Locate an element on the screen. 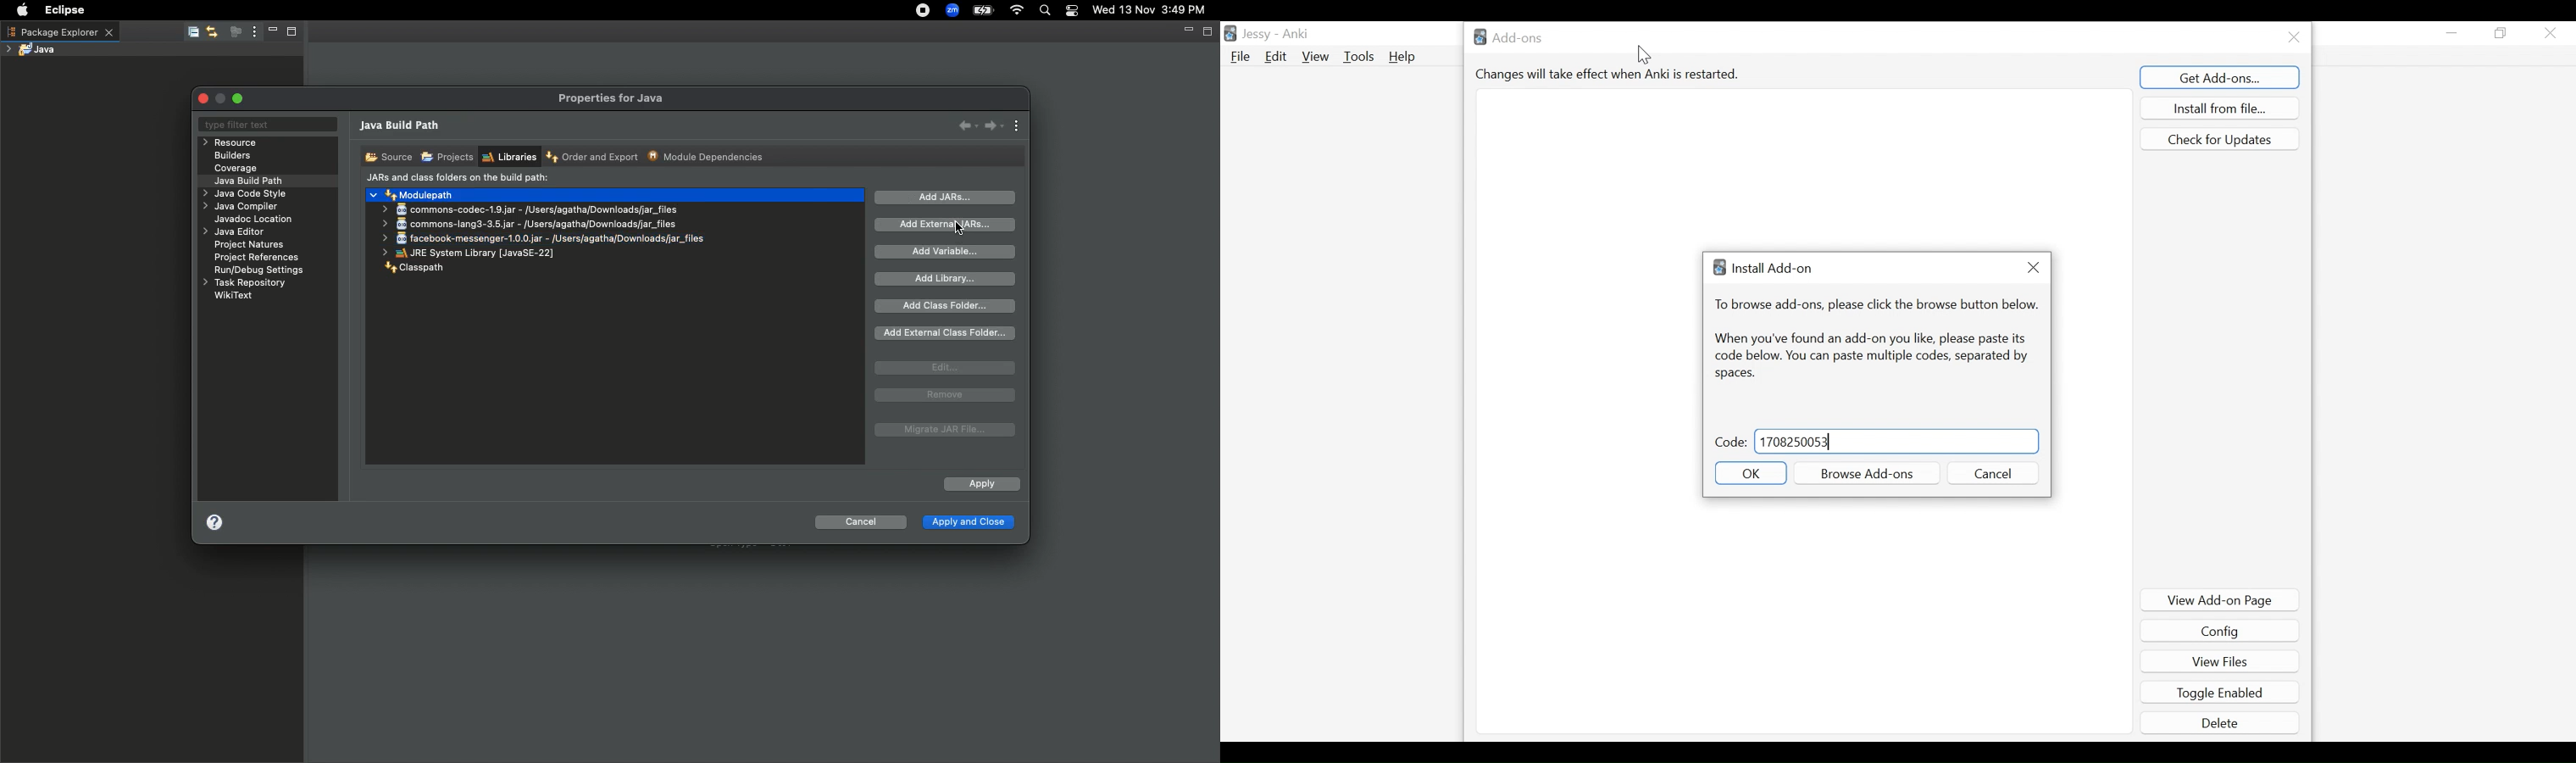 Image resolution: width=2576 pixels, height=784 pixels. Toggle Enabled is located at coordinates (2222, 692).